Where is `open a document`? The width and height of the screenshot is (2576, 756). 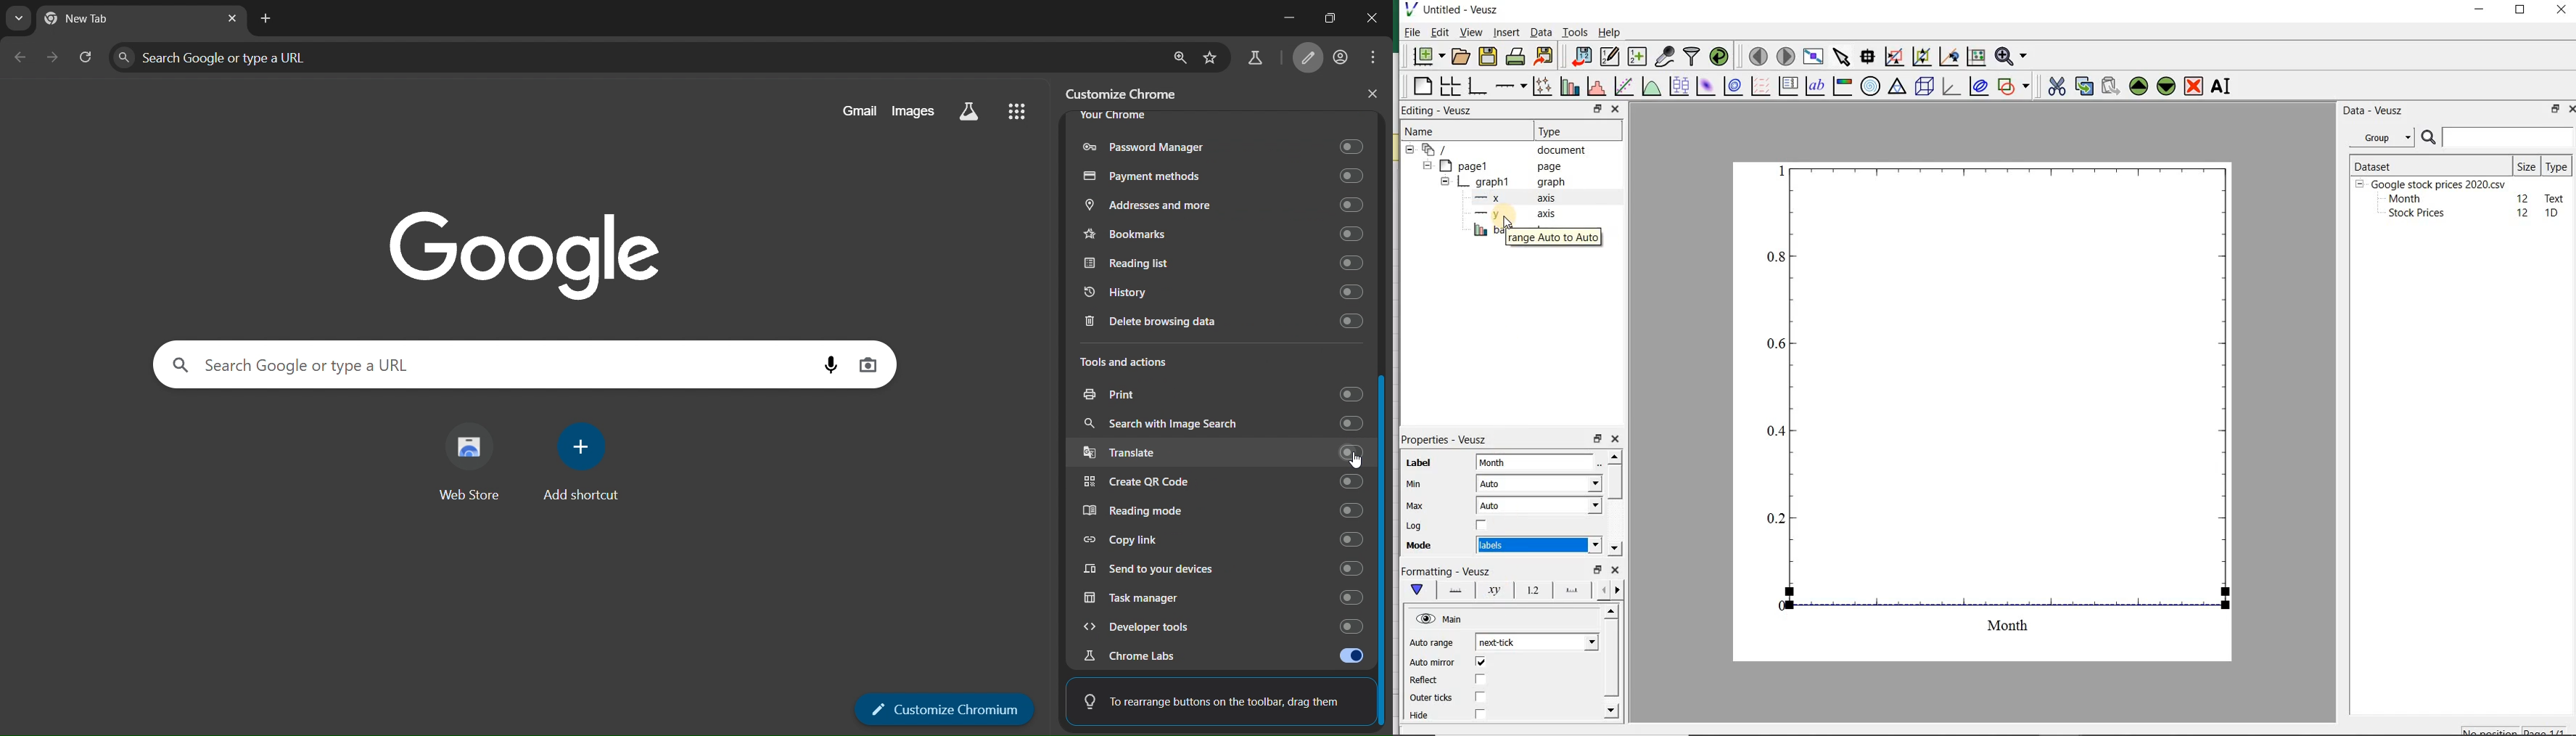 open a document is located at coordinates (1462, 56).